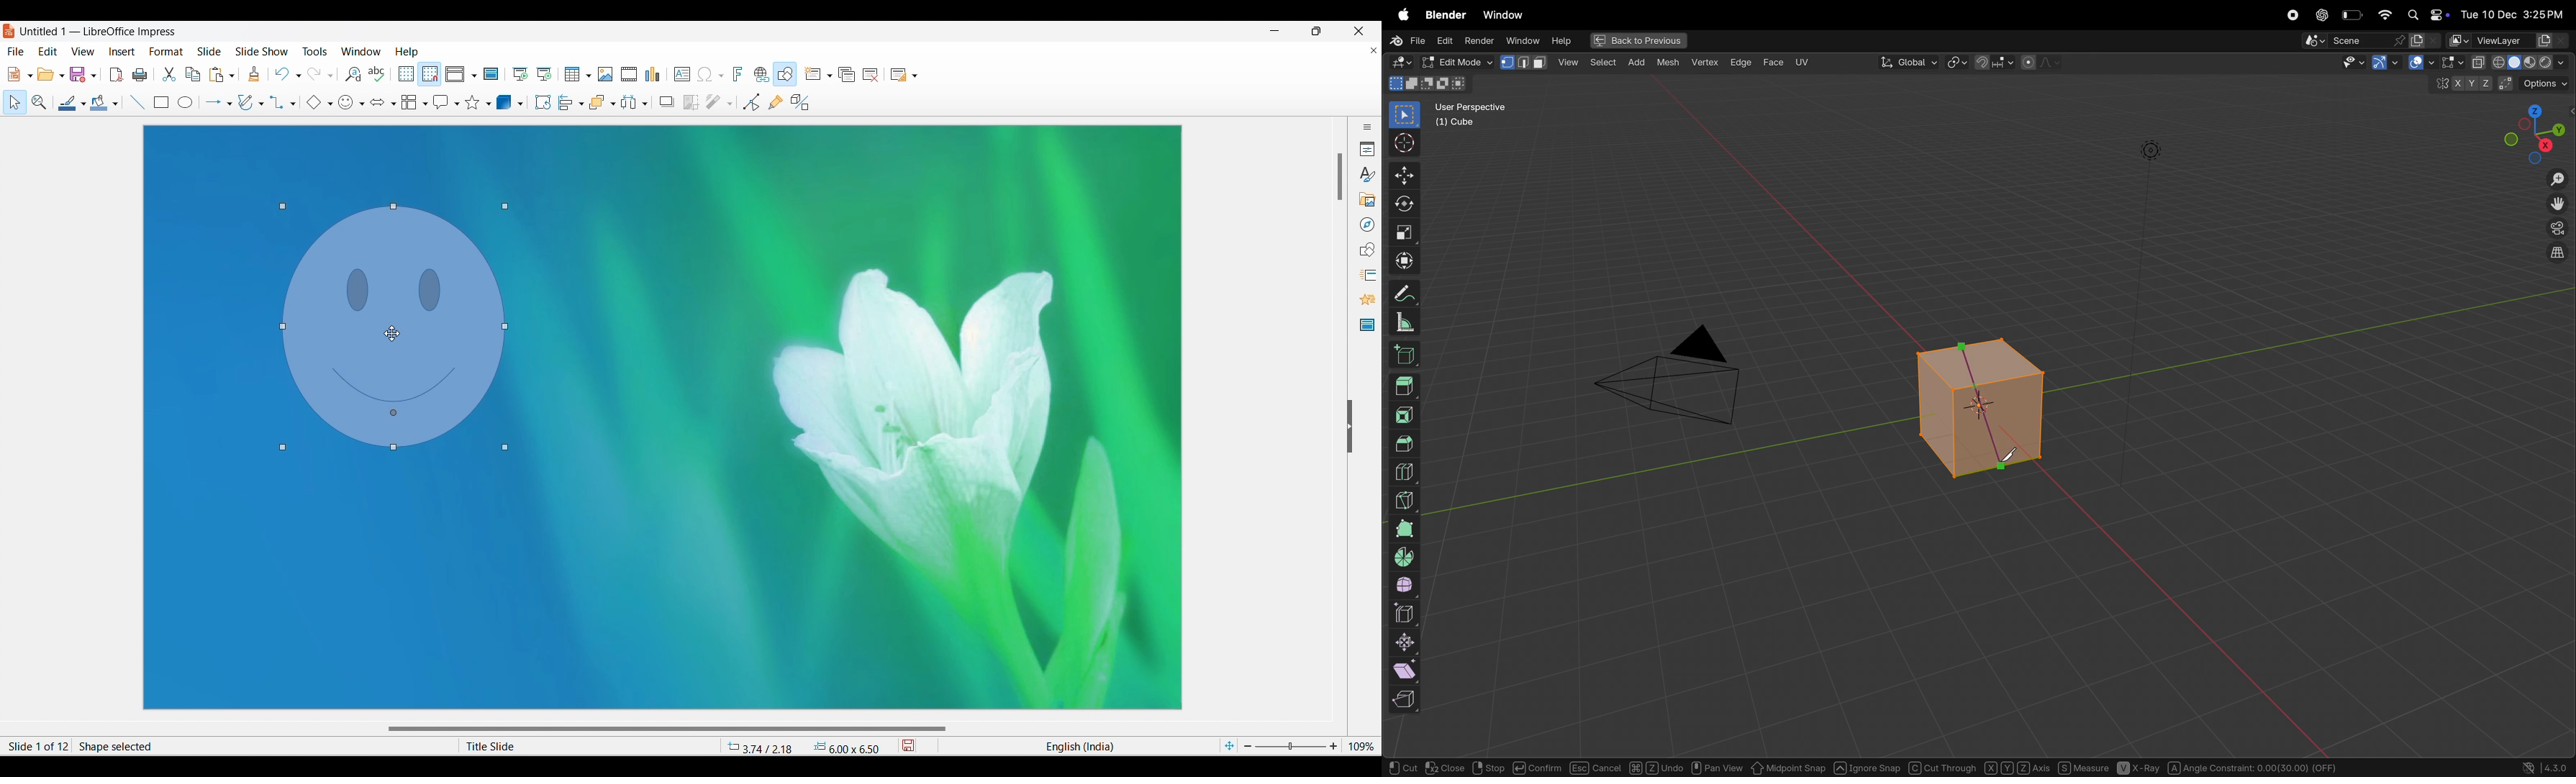 This screenshot has height=784, width=2576. Describe the element at coordinates (1349, 427) in the screenshot. I see `Hide right sidebar` at that location.